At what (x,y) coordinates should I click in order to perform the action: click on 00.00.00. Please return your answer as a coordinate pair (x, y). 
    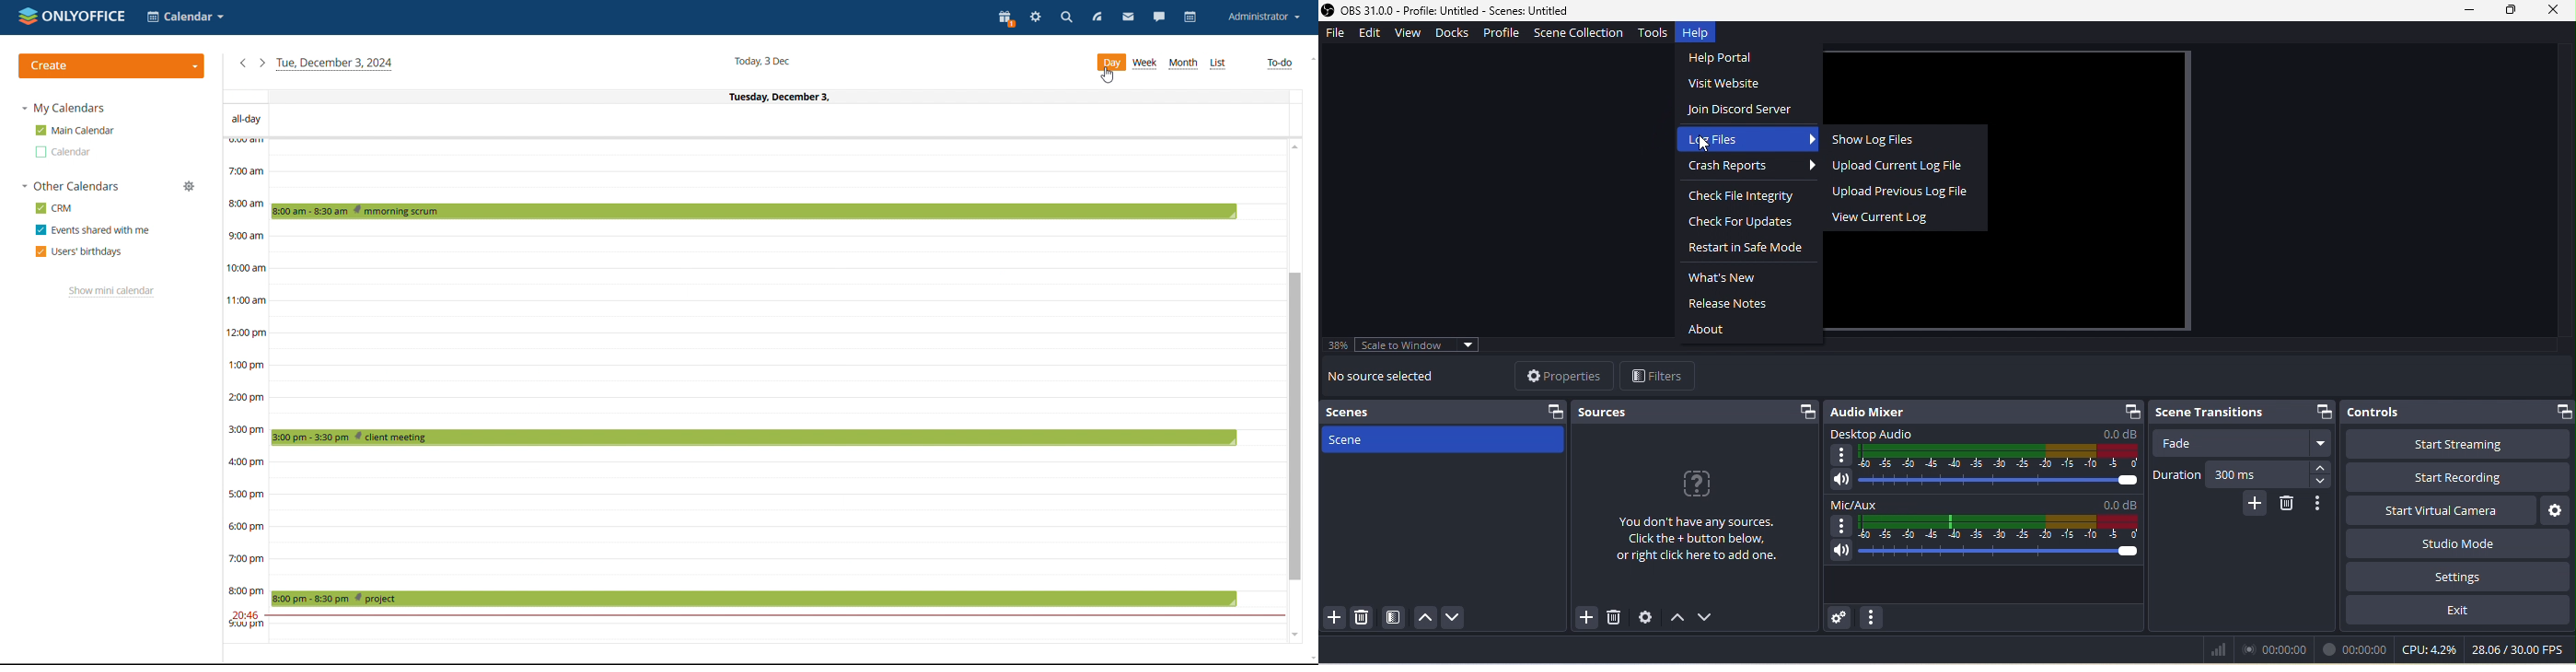
    Looking at the image, I should click on (2360, 649).